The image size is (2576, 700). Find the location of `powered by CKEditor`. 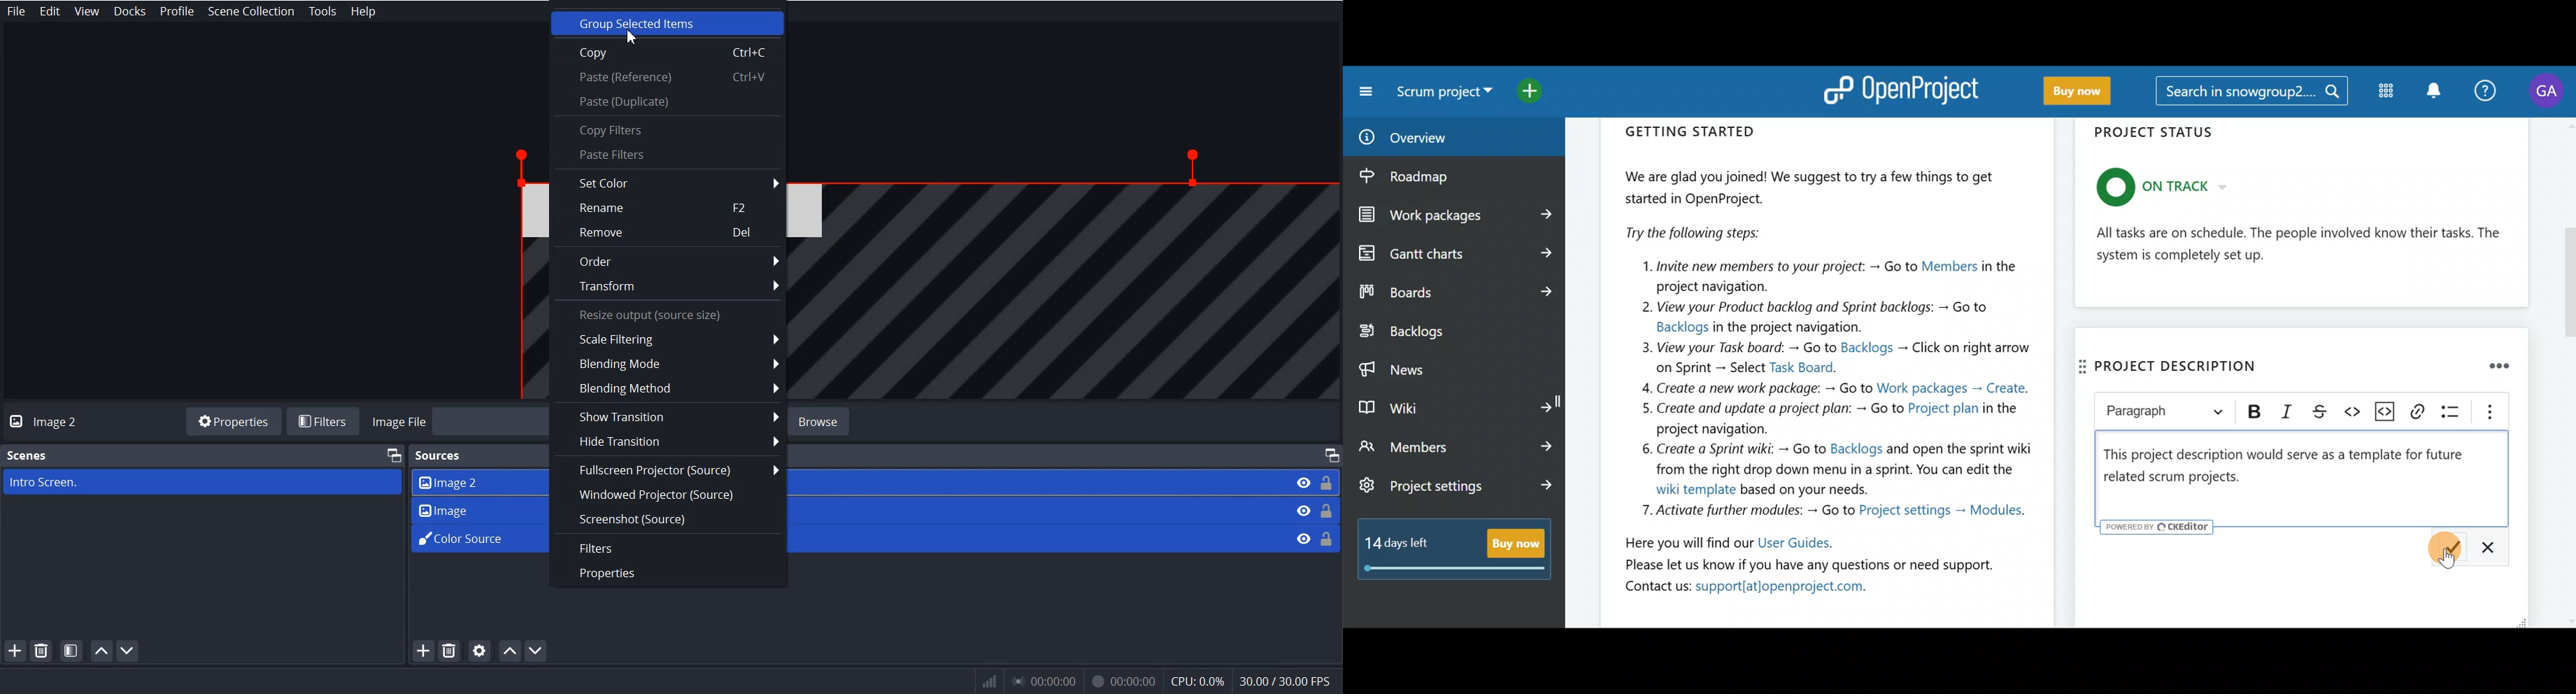

powered by CKEditor is located at coordinates (2158, 528).